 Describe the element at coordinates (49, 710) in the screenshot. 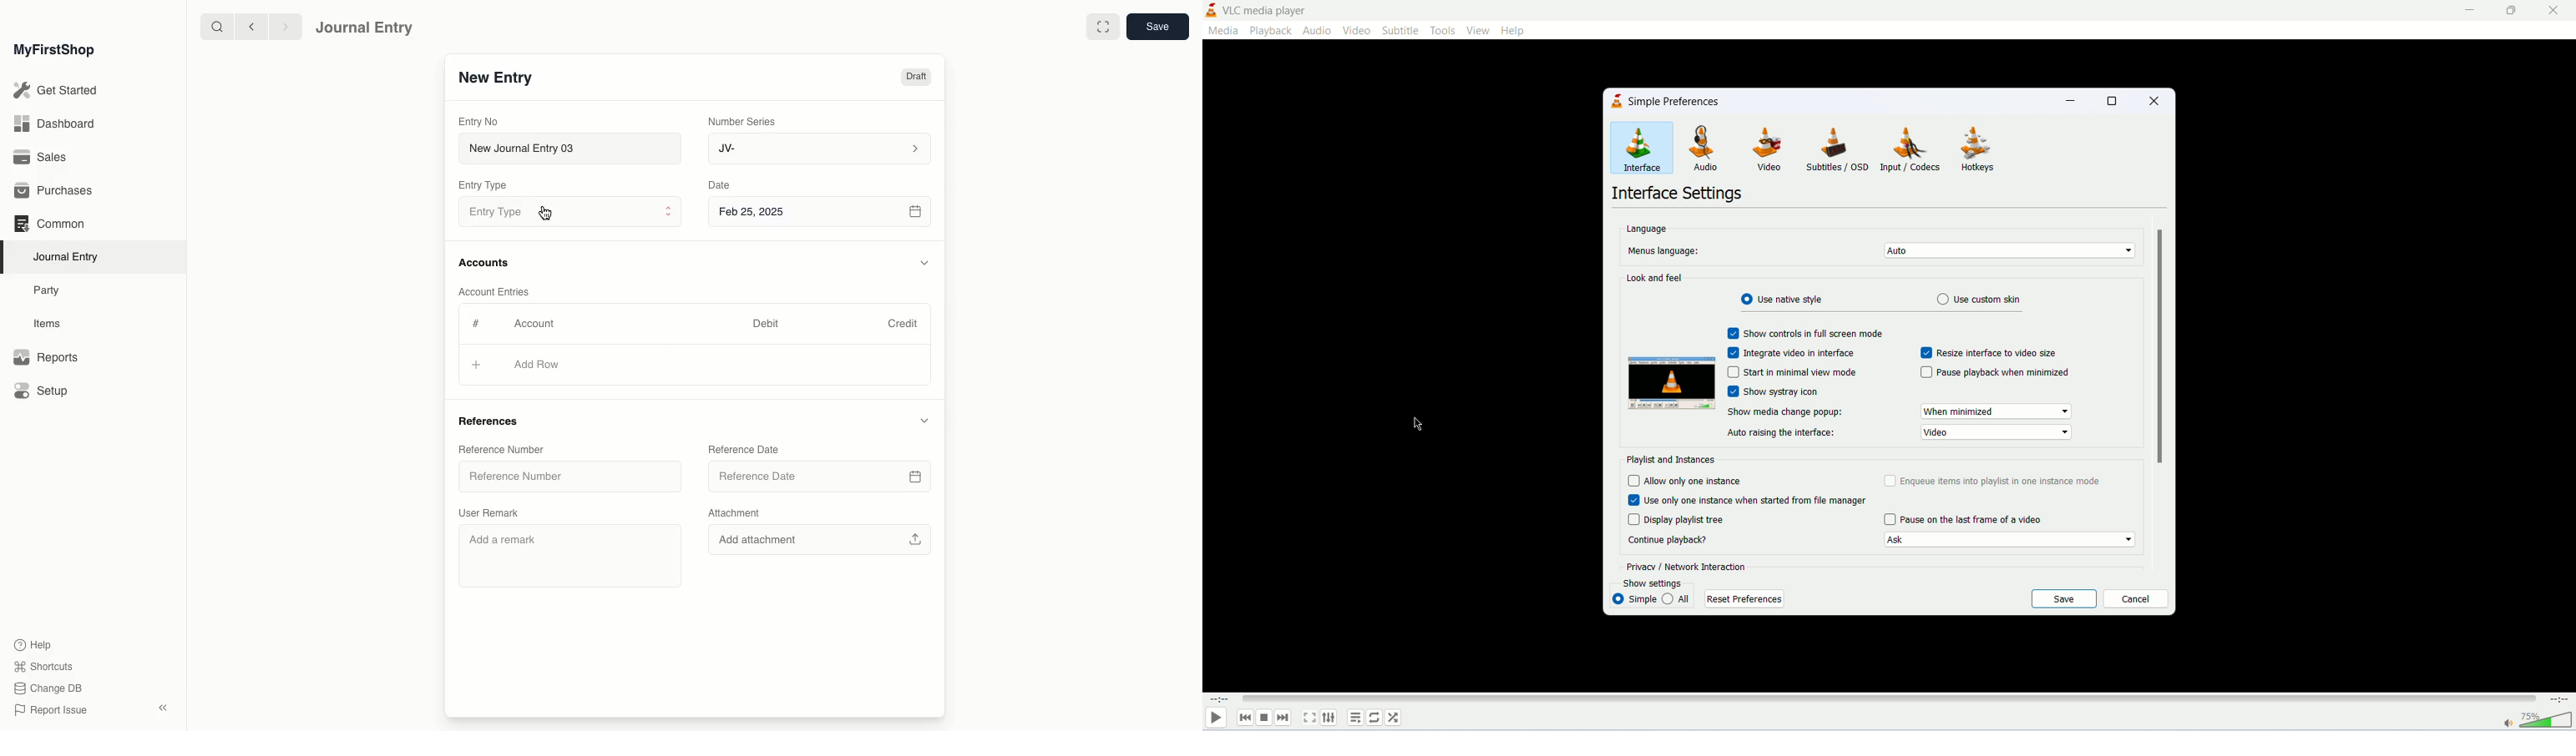

I see `Report Issue` at that location.